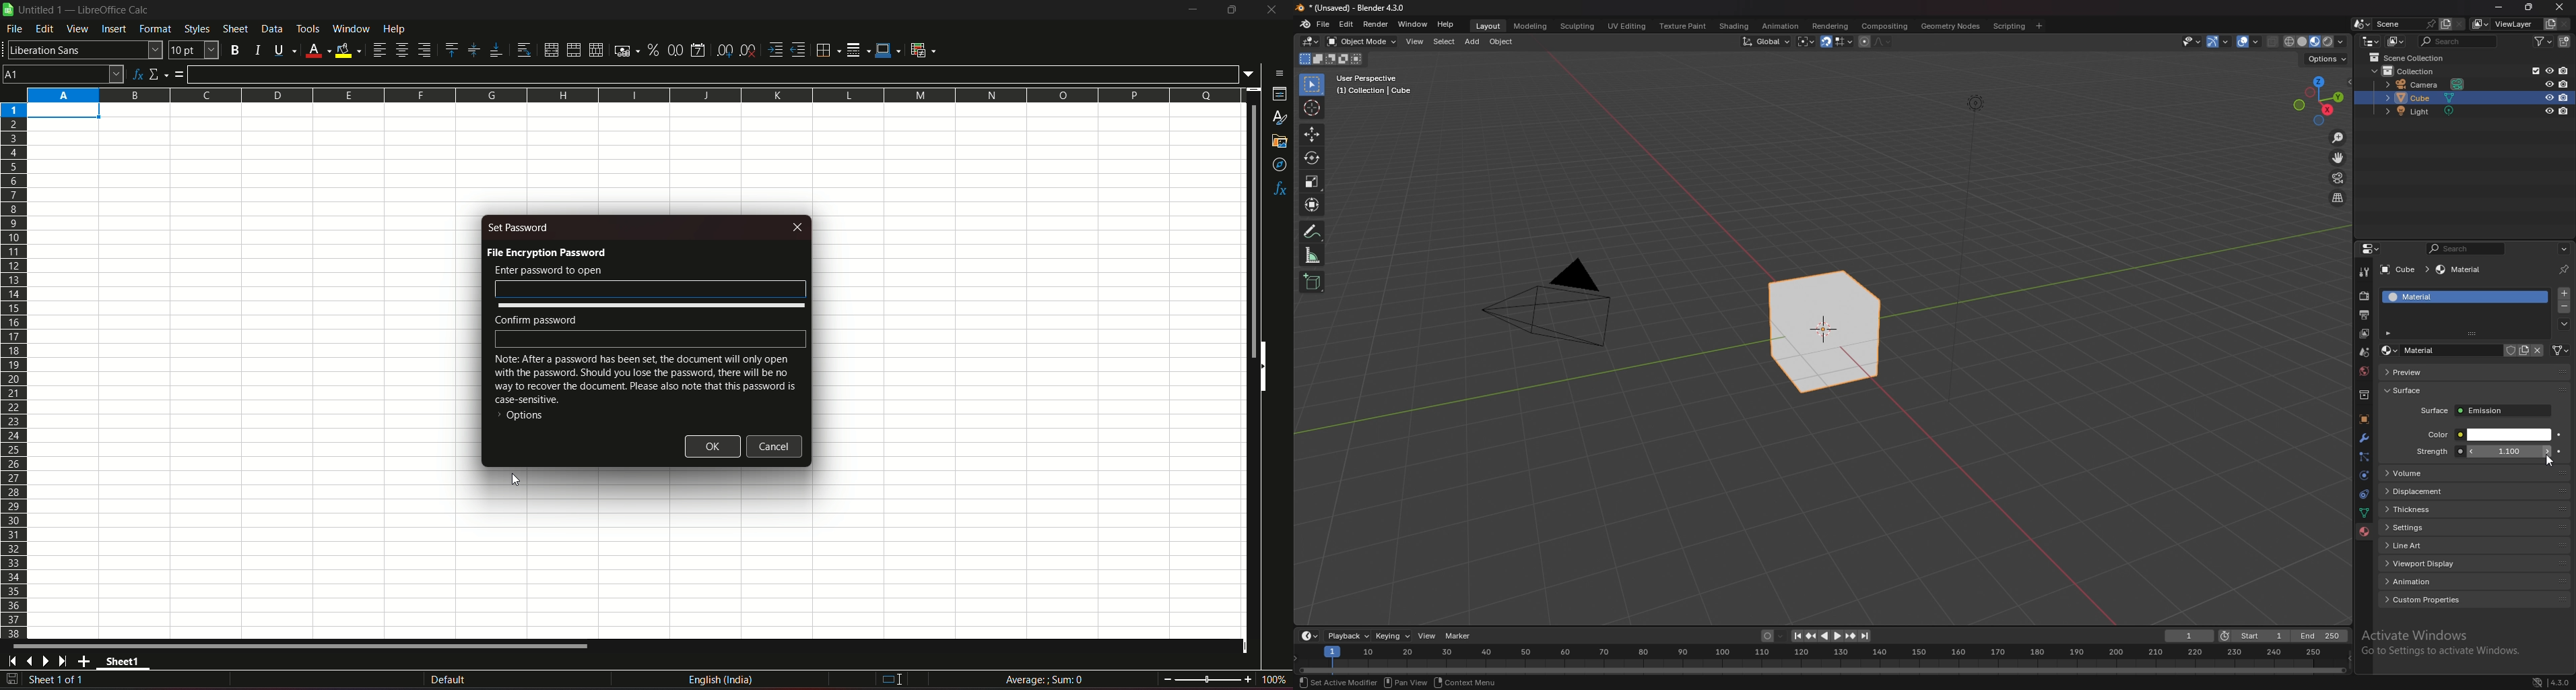  I want to click on columns, so click(635, 95).